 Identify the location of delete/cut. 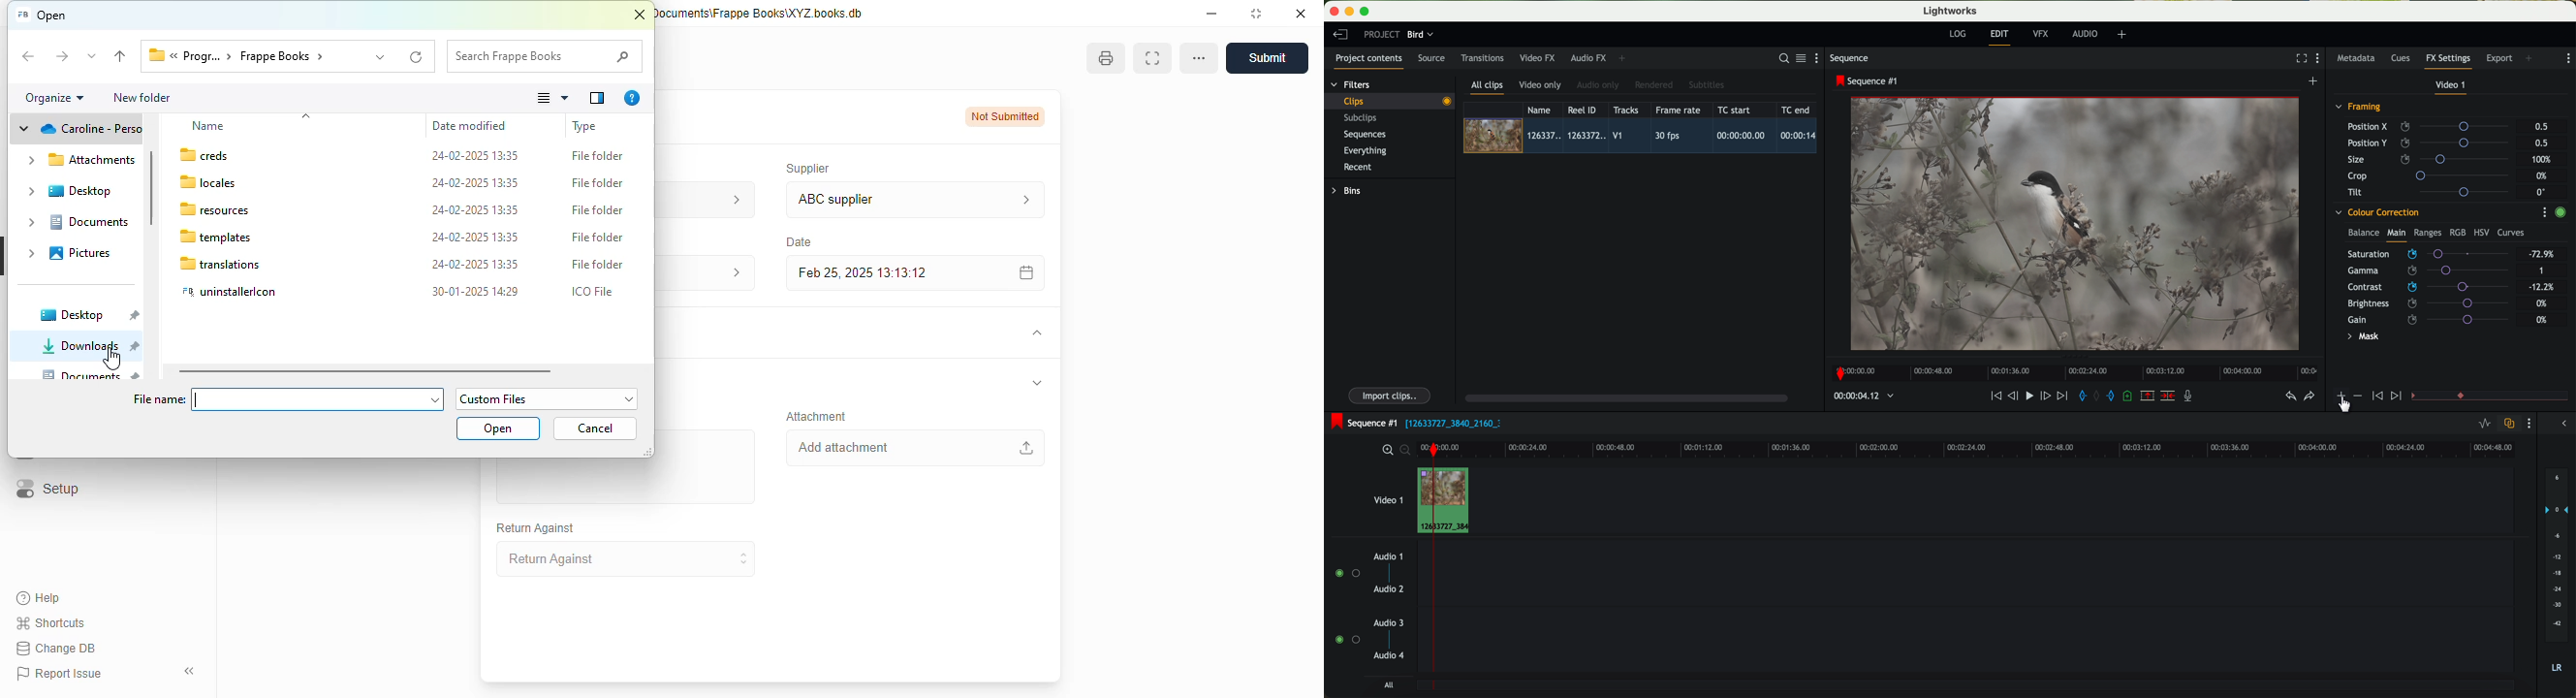
(2168, 396).